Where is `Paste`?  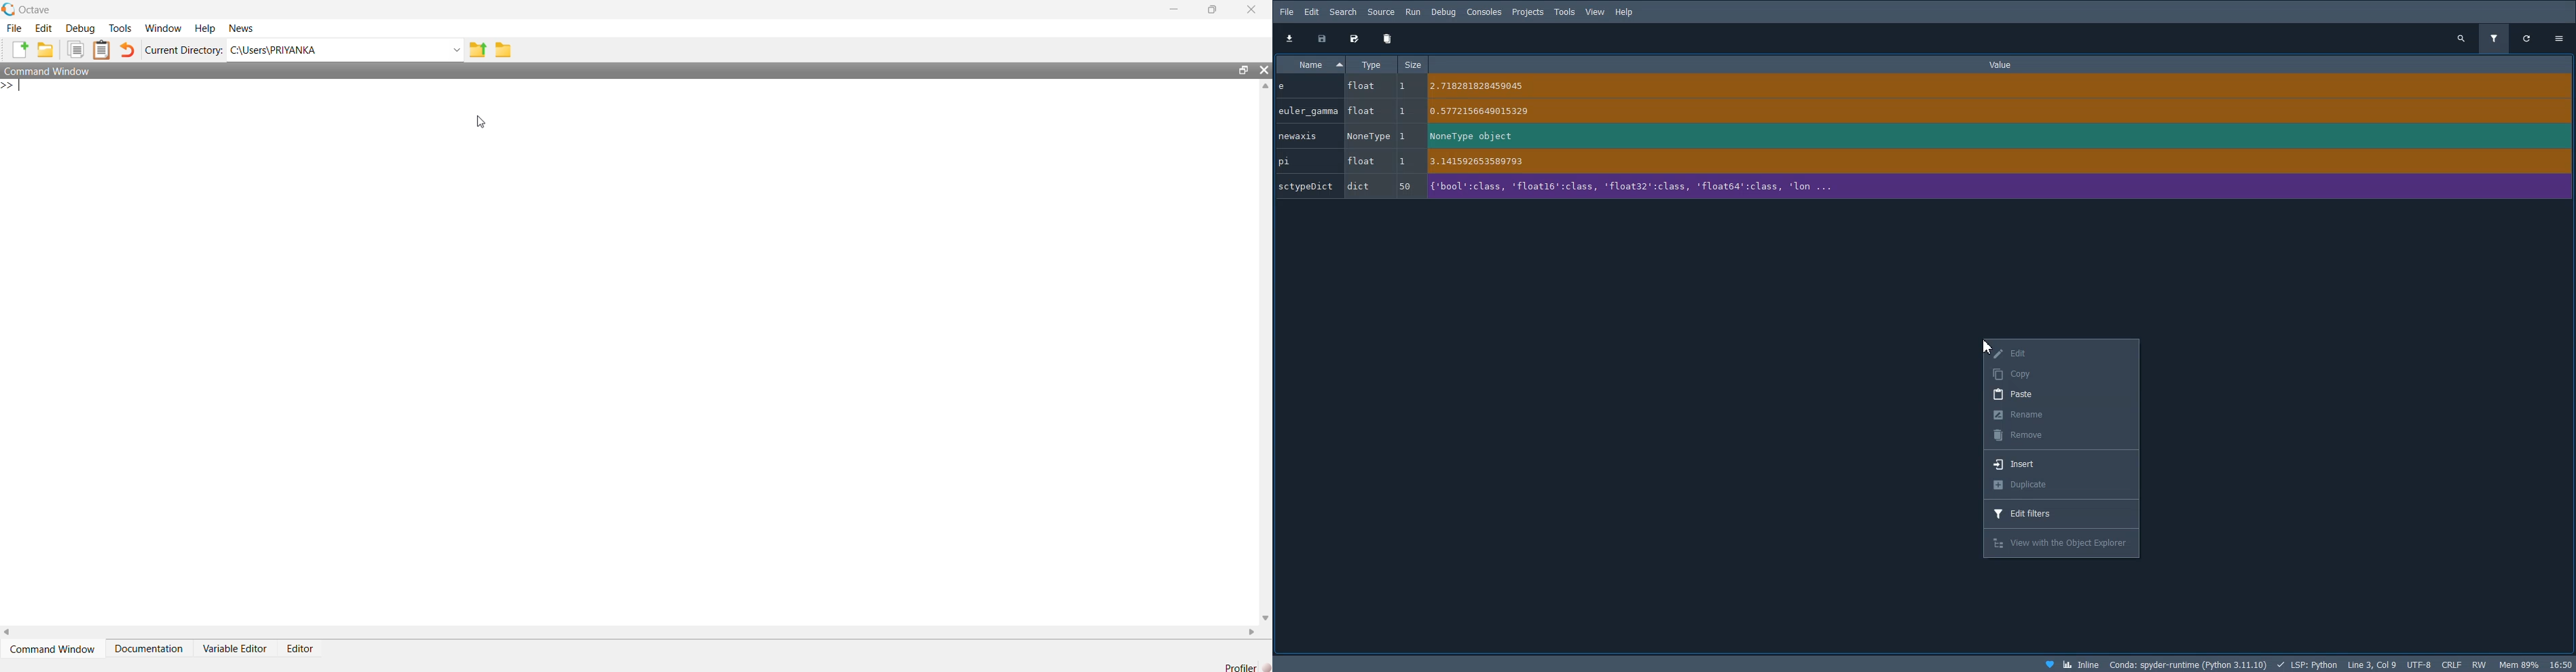
Paste is located at coordinates (2063, 395).